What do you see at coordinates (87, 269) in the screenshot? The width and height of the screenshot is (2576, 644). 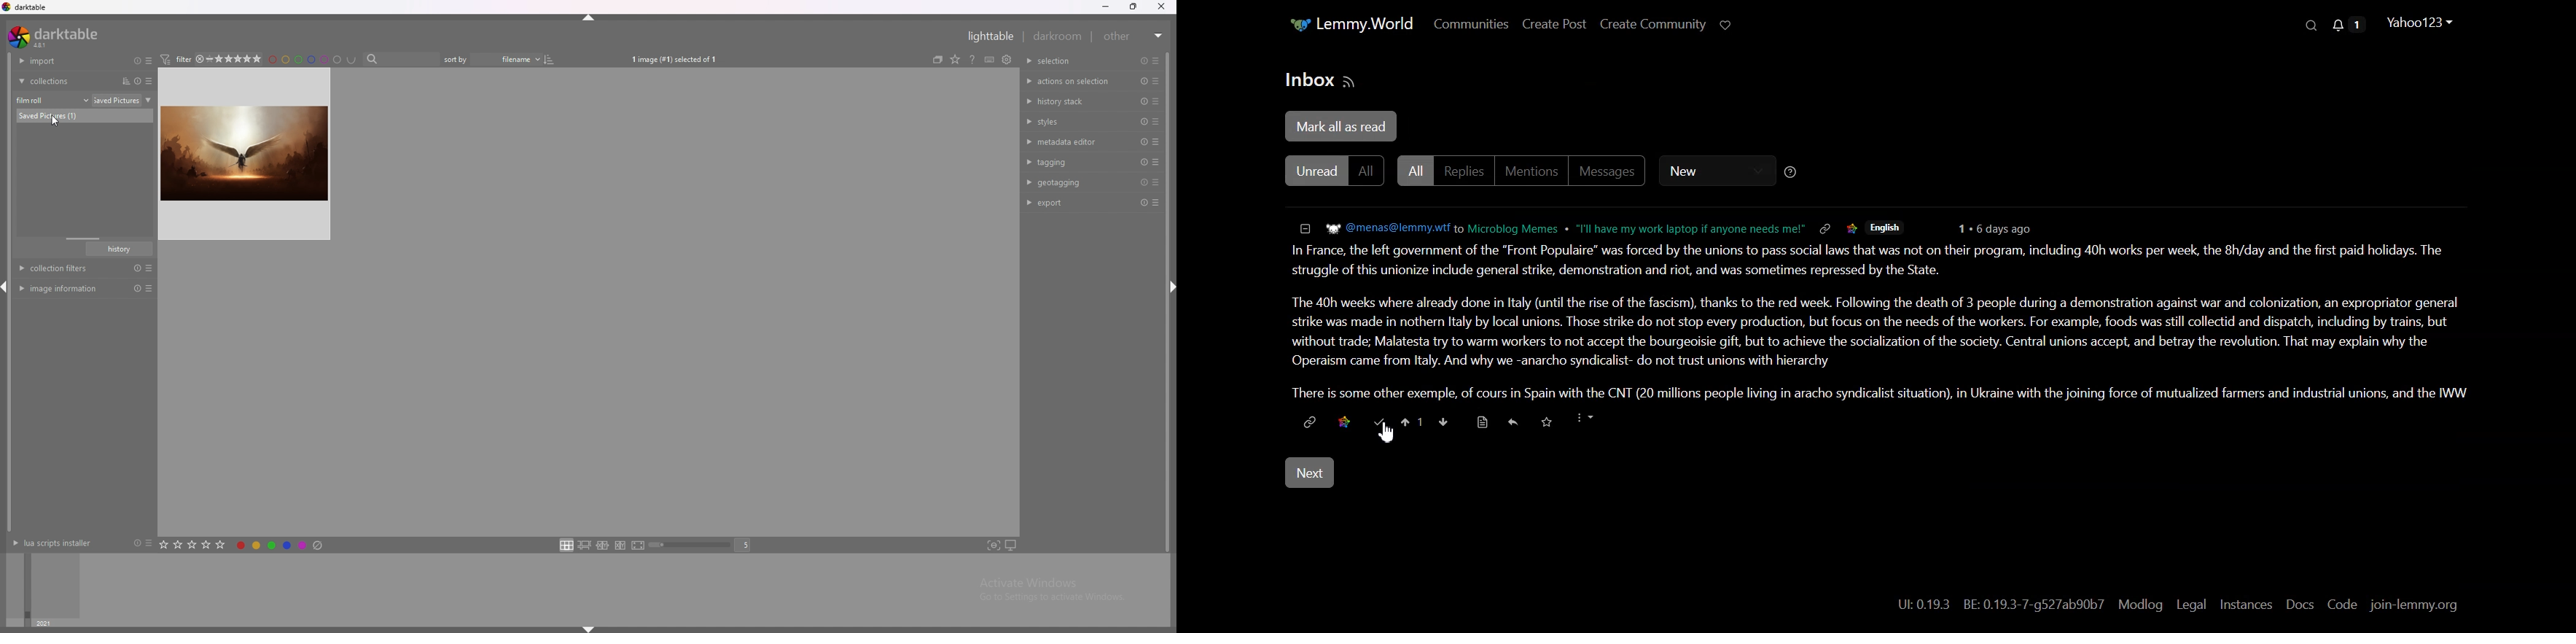 I see `Collection filters` at bounding box center [87, 269].